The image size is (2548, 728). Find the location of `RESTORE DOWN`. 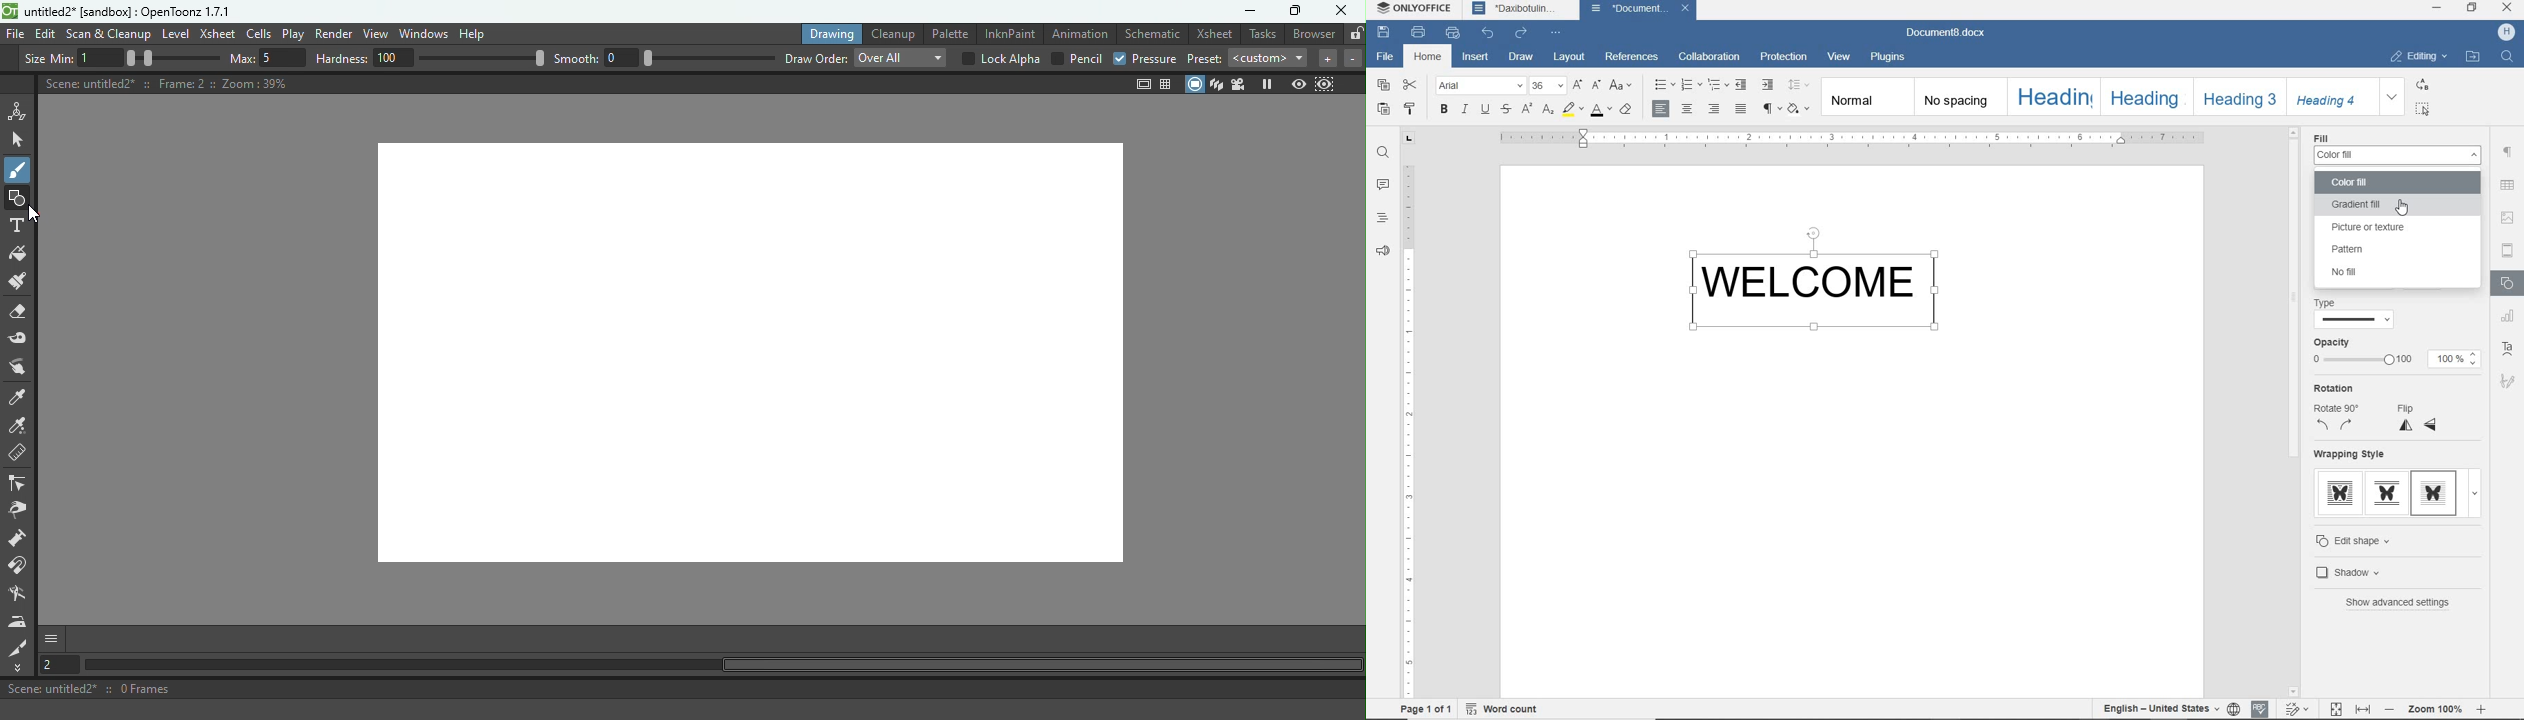

RESTORE DOWN is located at coordinates (2474, 9).